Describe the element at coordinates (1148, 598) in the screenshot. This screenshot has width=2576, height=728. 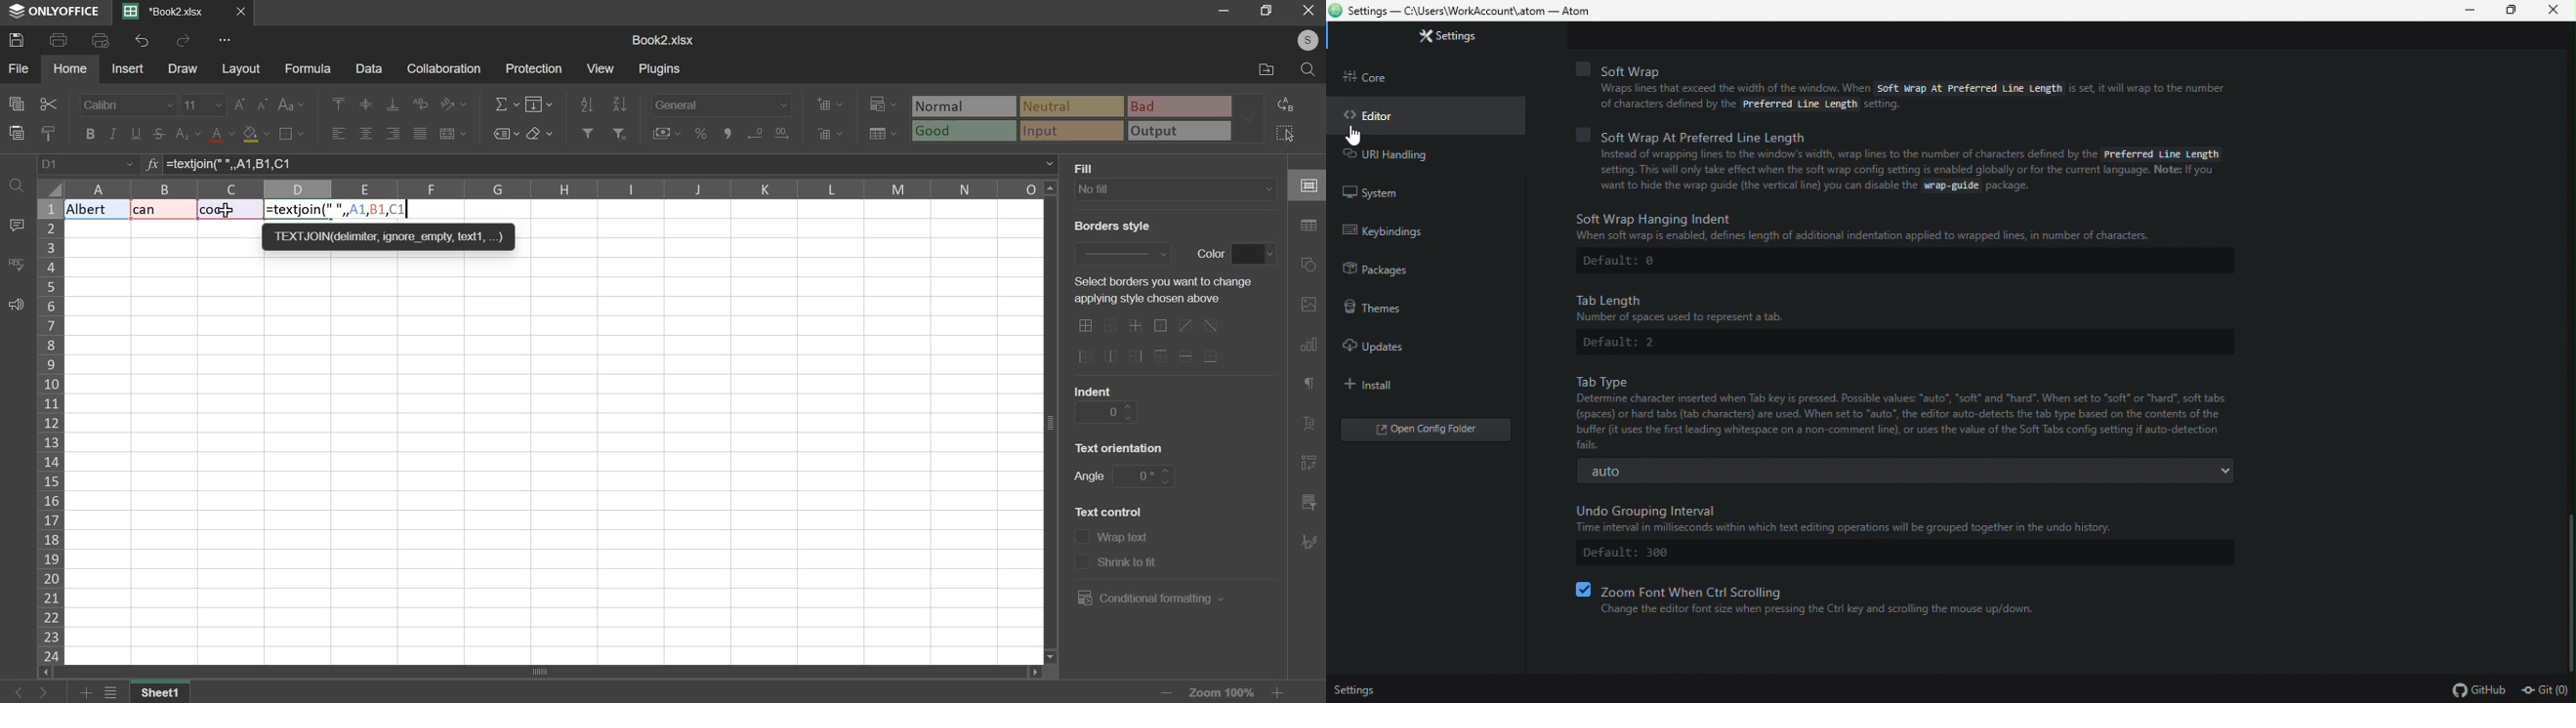
I see `conditional formatting` at that location.